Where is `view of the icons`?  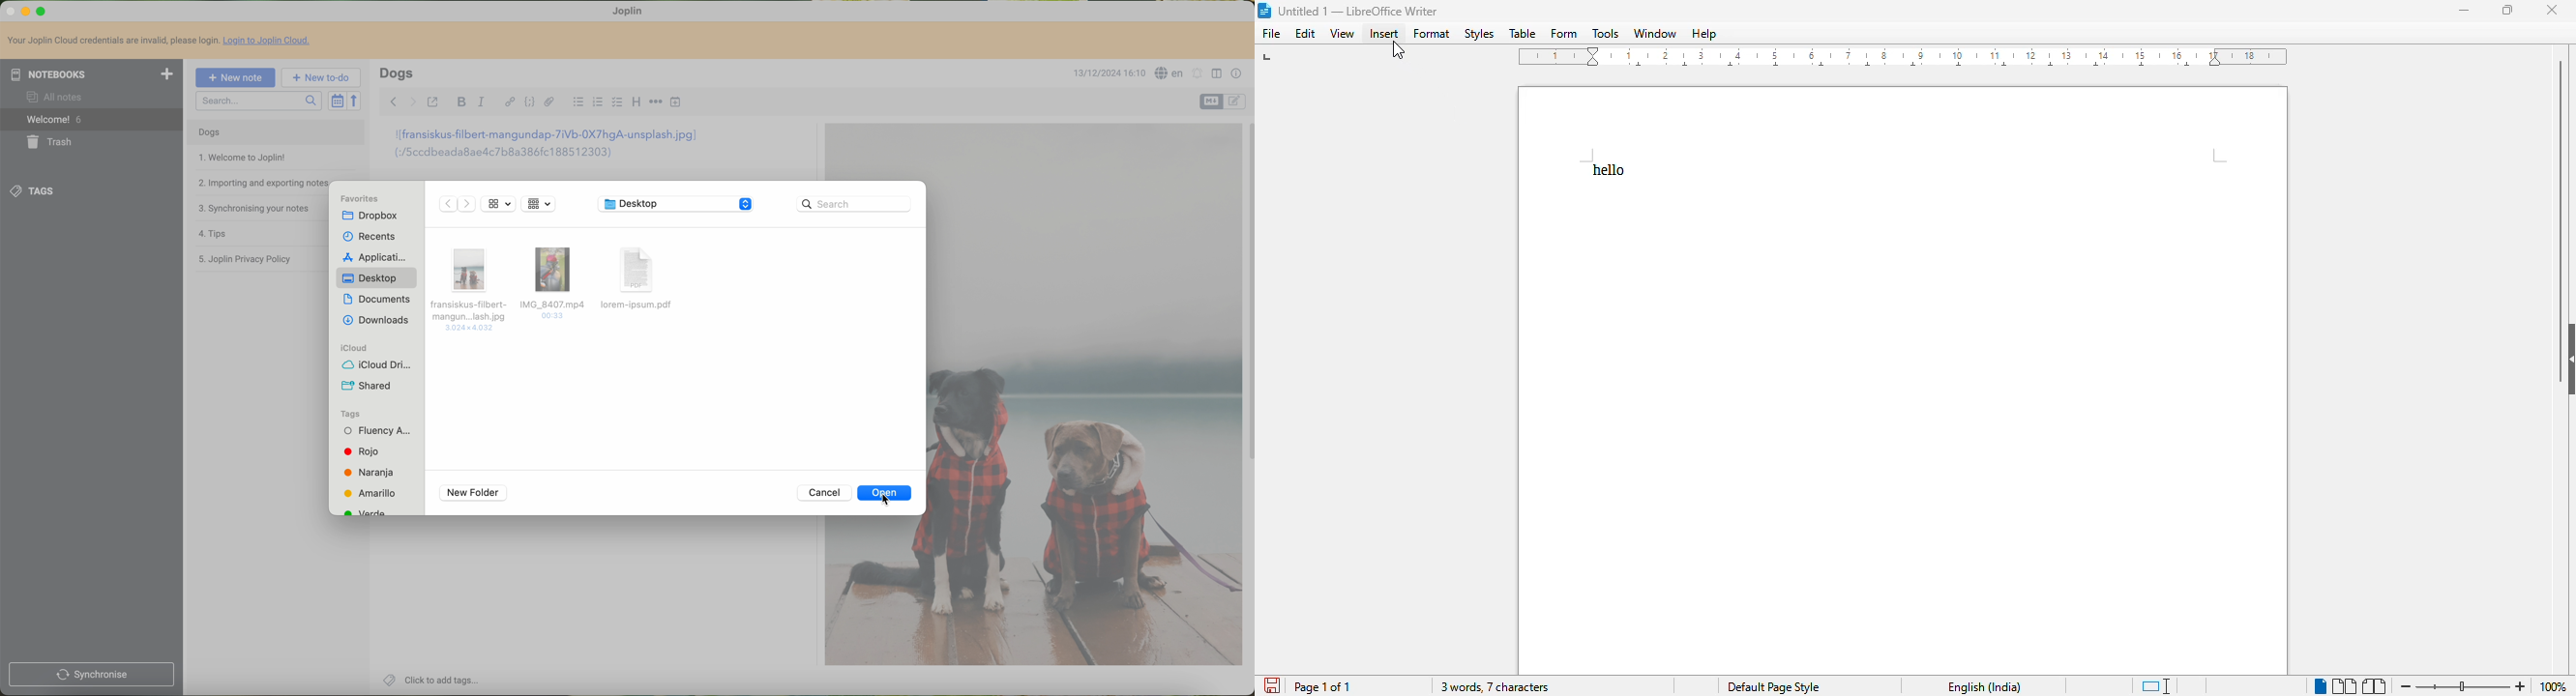 view of the icons is located at coordinates (538, 203).